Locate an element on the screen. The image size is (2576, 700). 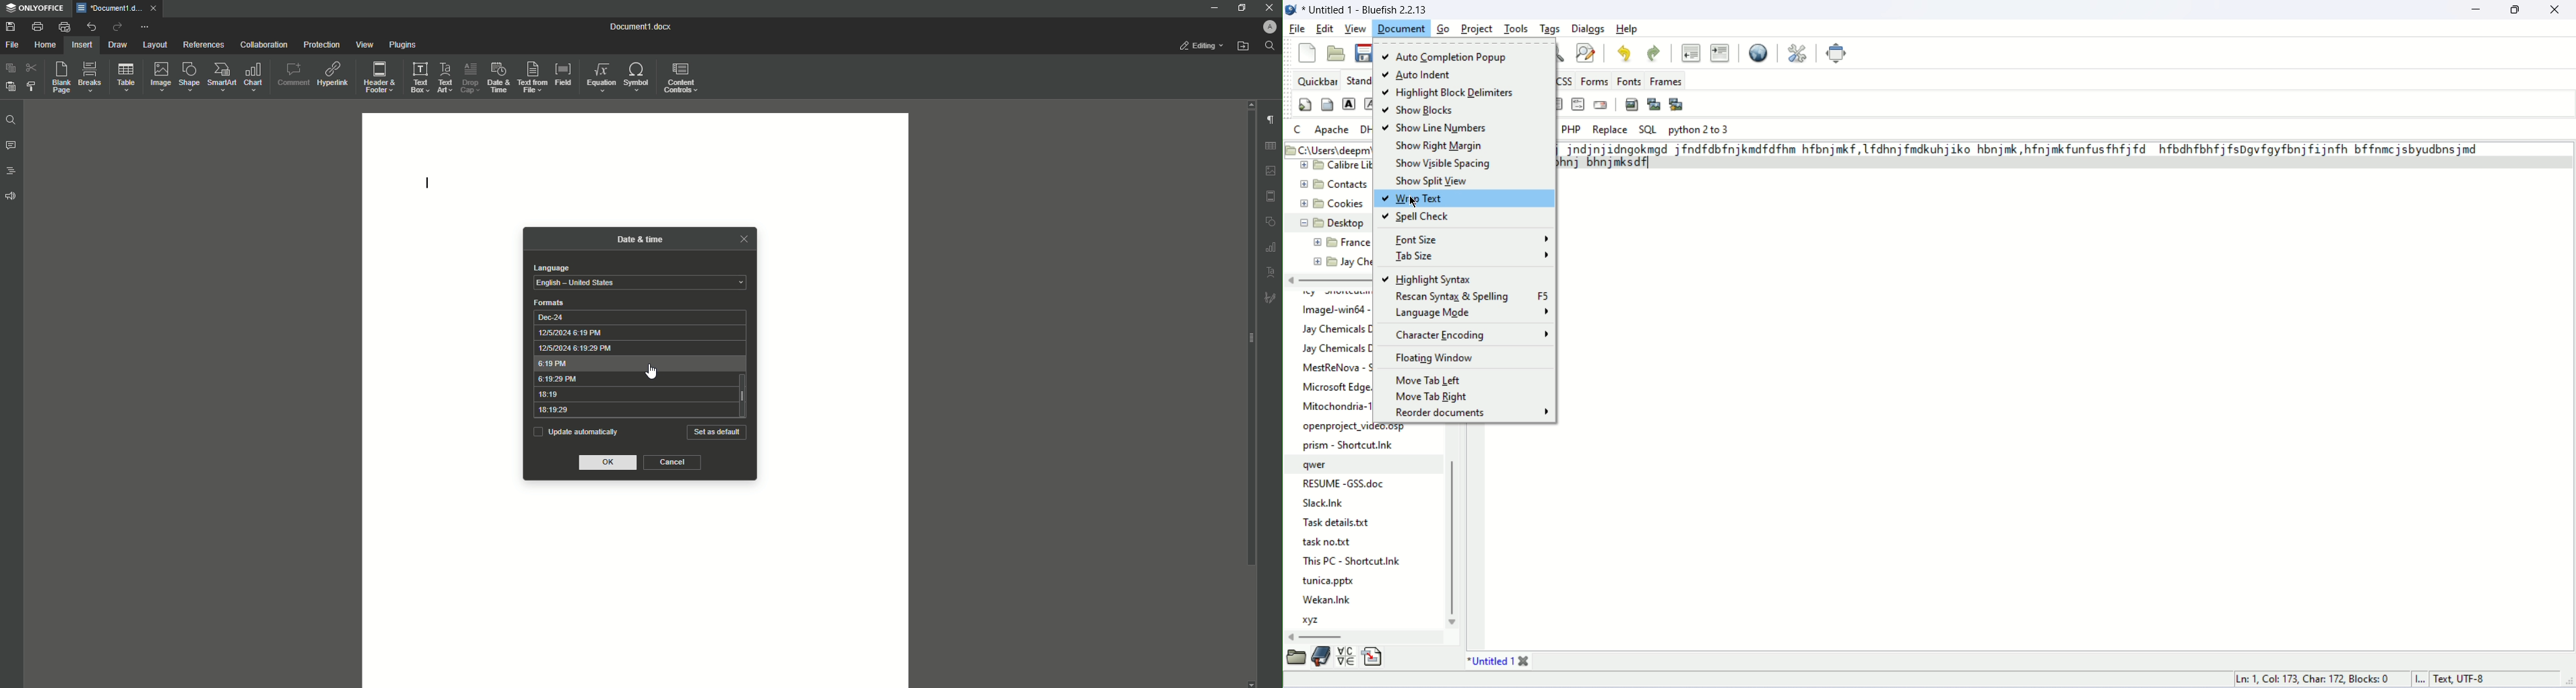
Text Box is located at coordinates (419, 76).